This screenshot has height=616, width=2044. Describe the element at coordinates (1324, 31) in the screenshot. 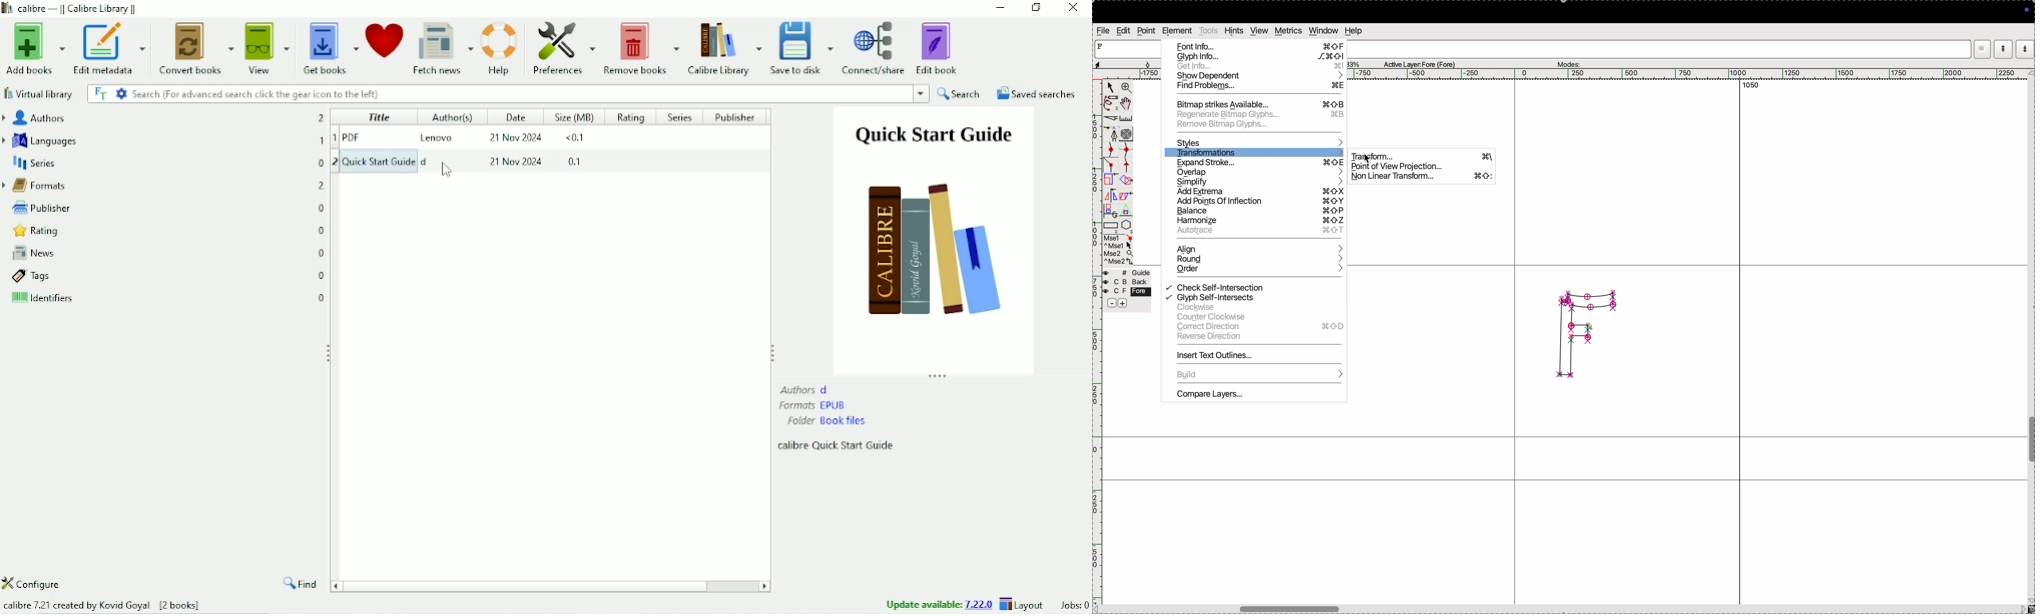

I see `window` at that location.